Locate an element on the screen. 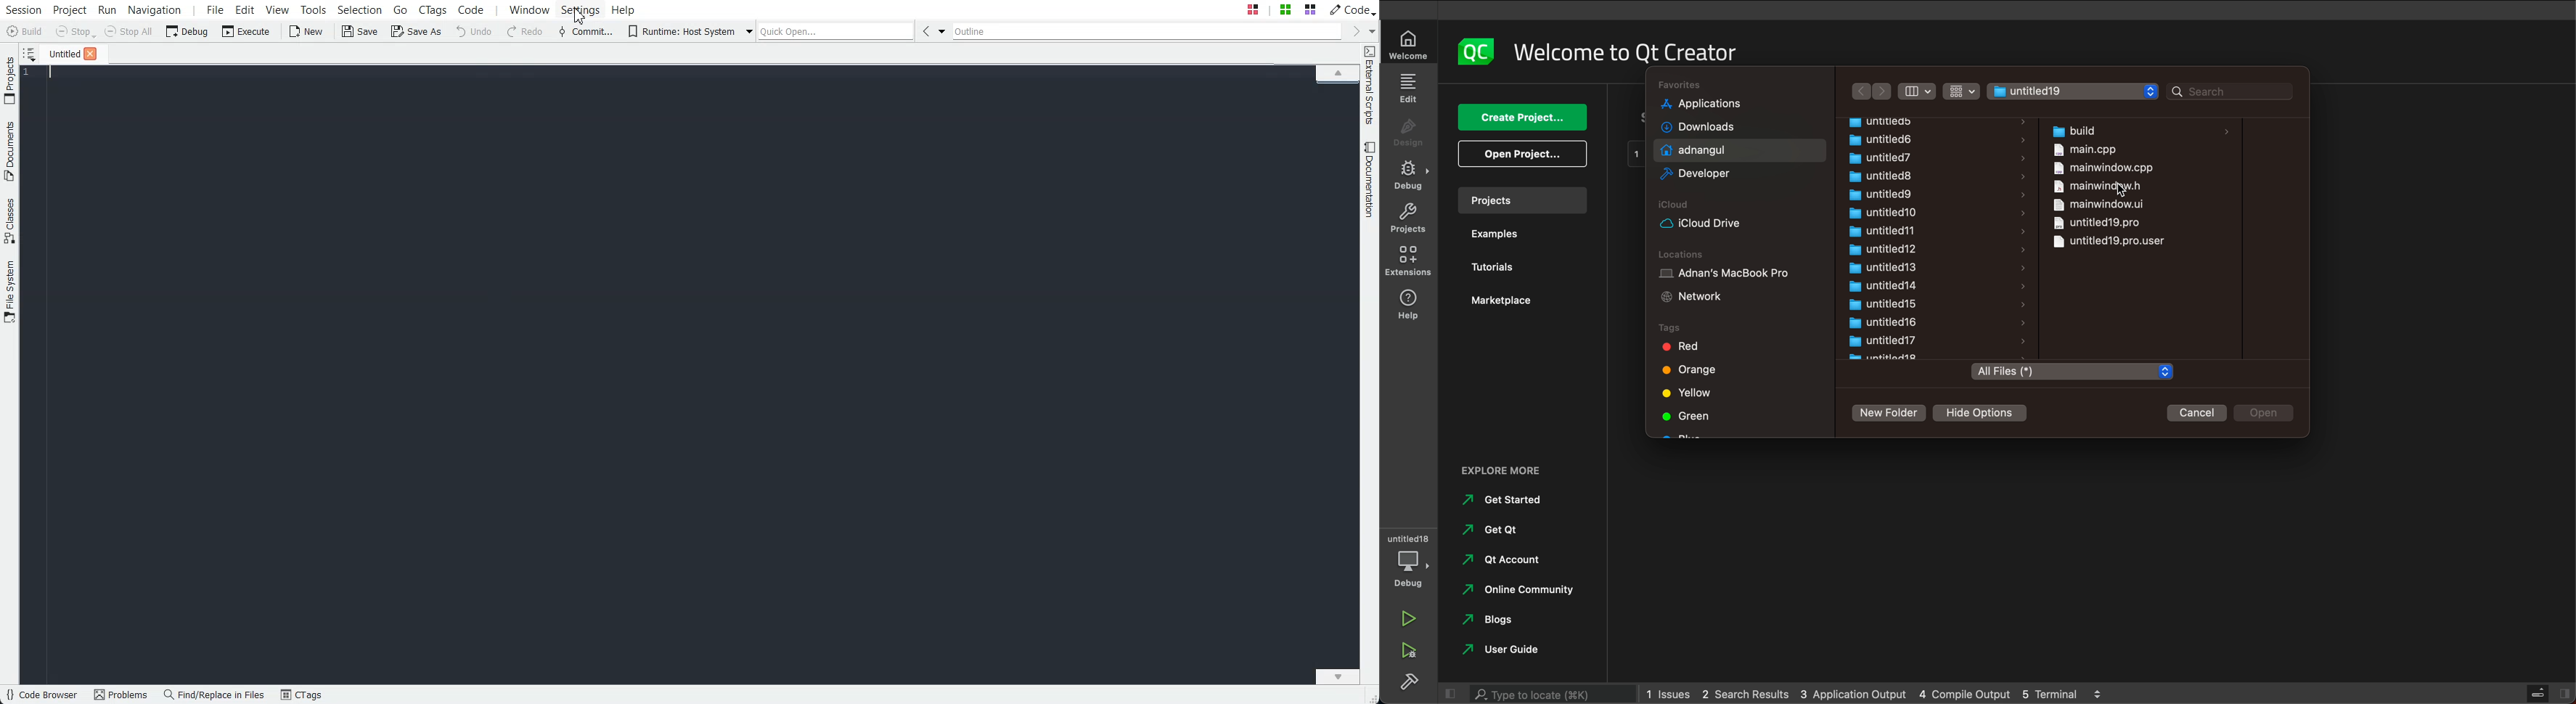 The height and width of the screenshot is (728, 2576). untitled16 is located at coordinates (1884, 322).